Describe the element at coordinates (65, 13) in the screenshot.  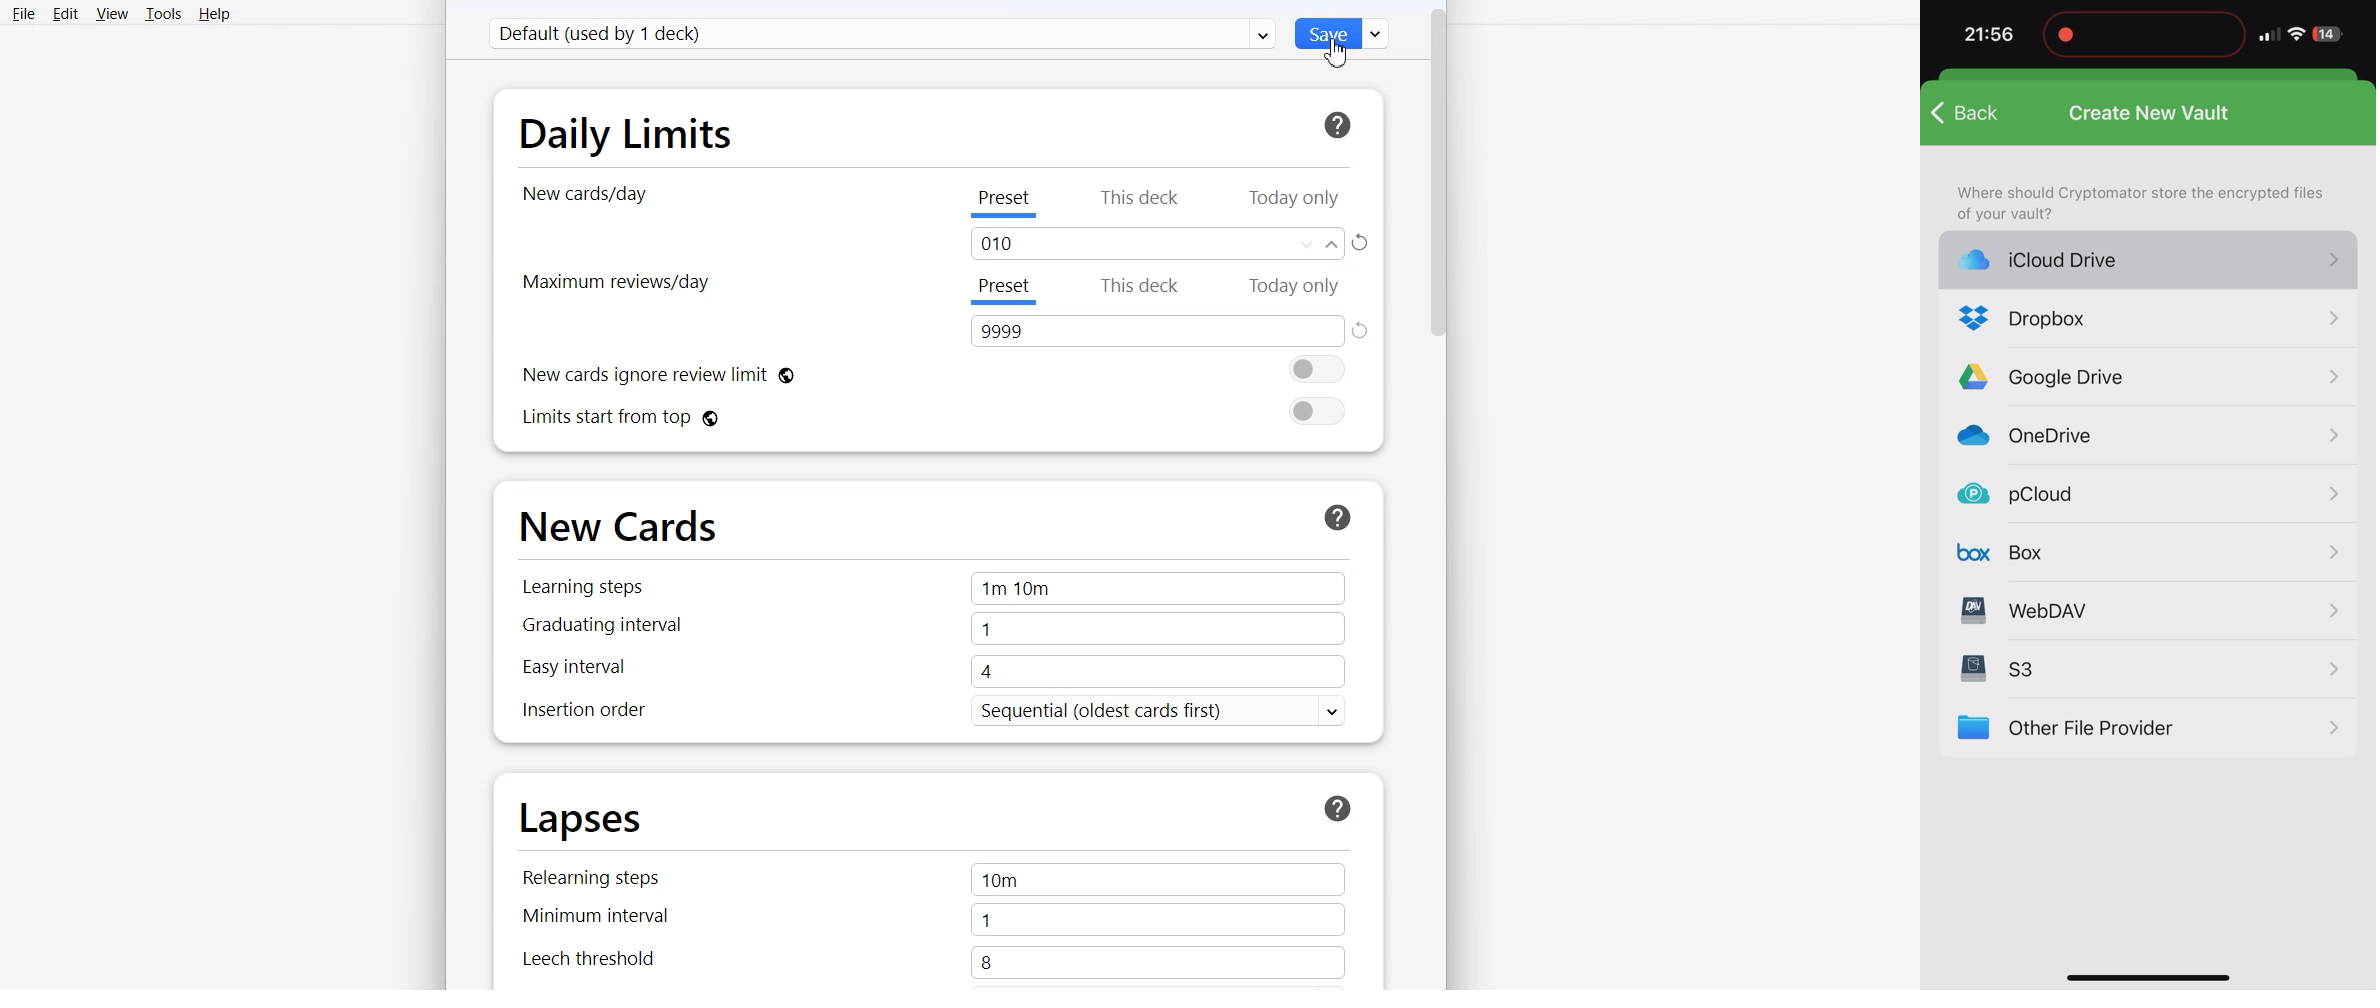
I see `Edit` at that location.